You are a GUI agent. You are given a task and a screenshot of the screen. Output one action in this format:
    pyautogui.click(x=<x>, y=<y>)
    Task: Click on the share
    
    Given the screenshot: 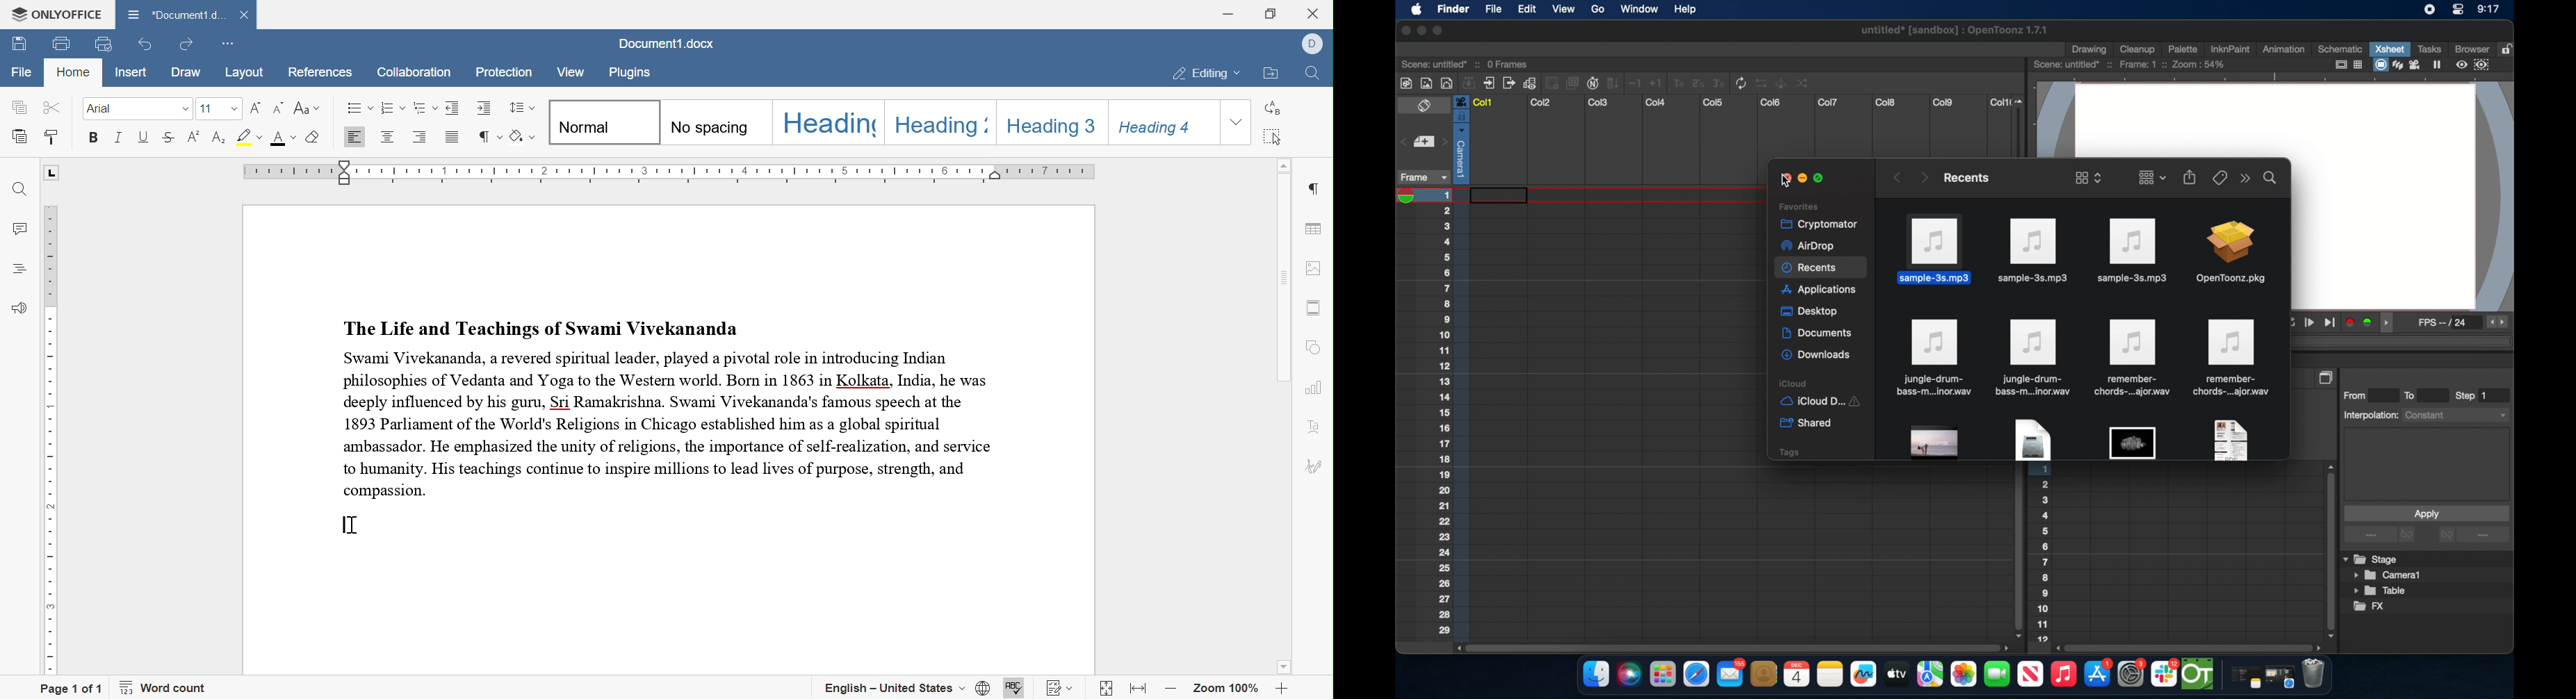 What is the action you would take?
    pyautogui.click(x=2190, y=177)
    